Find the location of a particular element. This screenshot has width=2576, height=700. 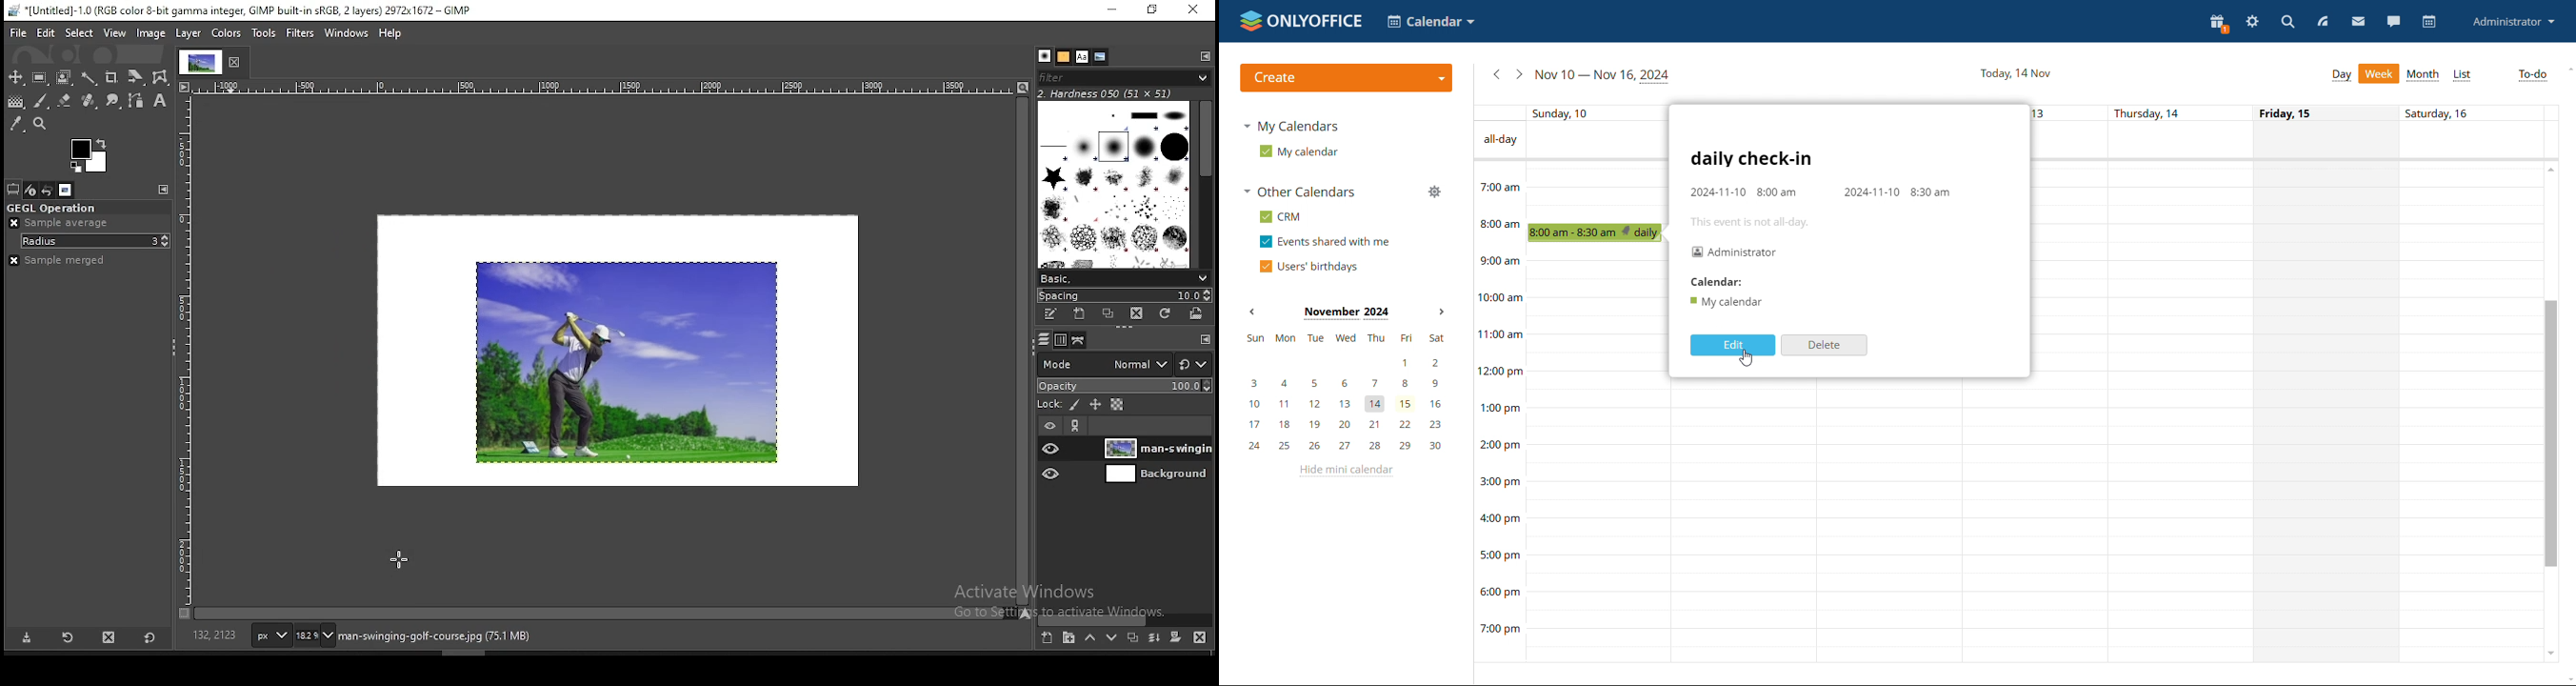

opacity is located at coordinates (1128, 386).